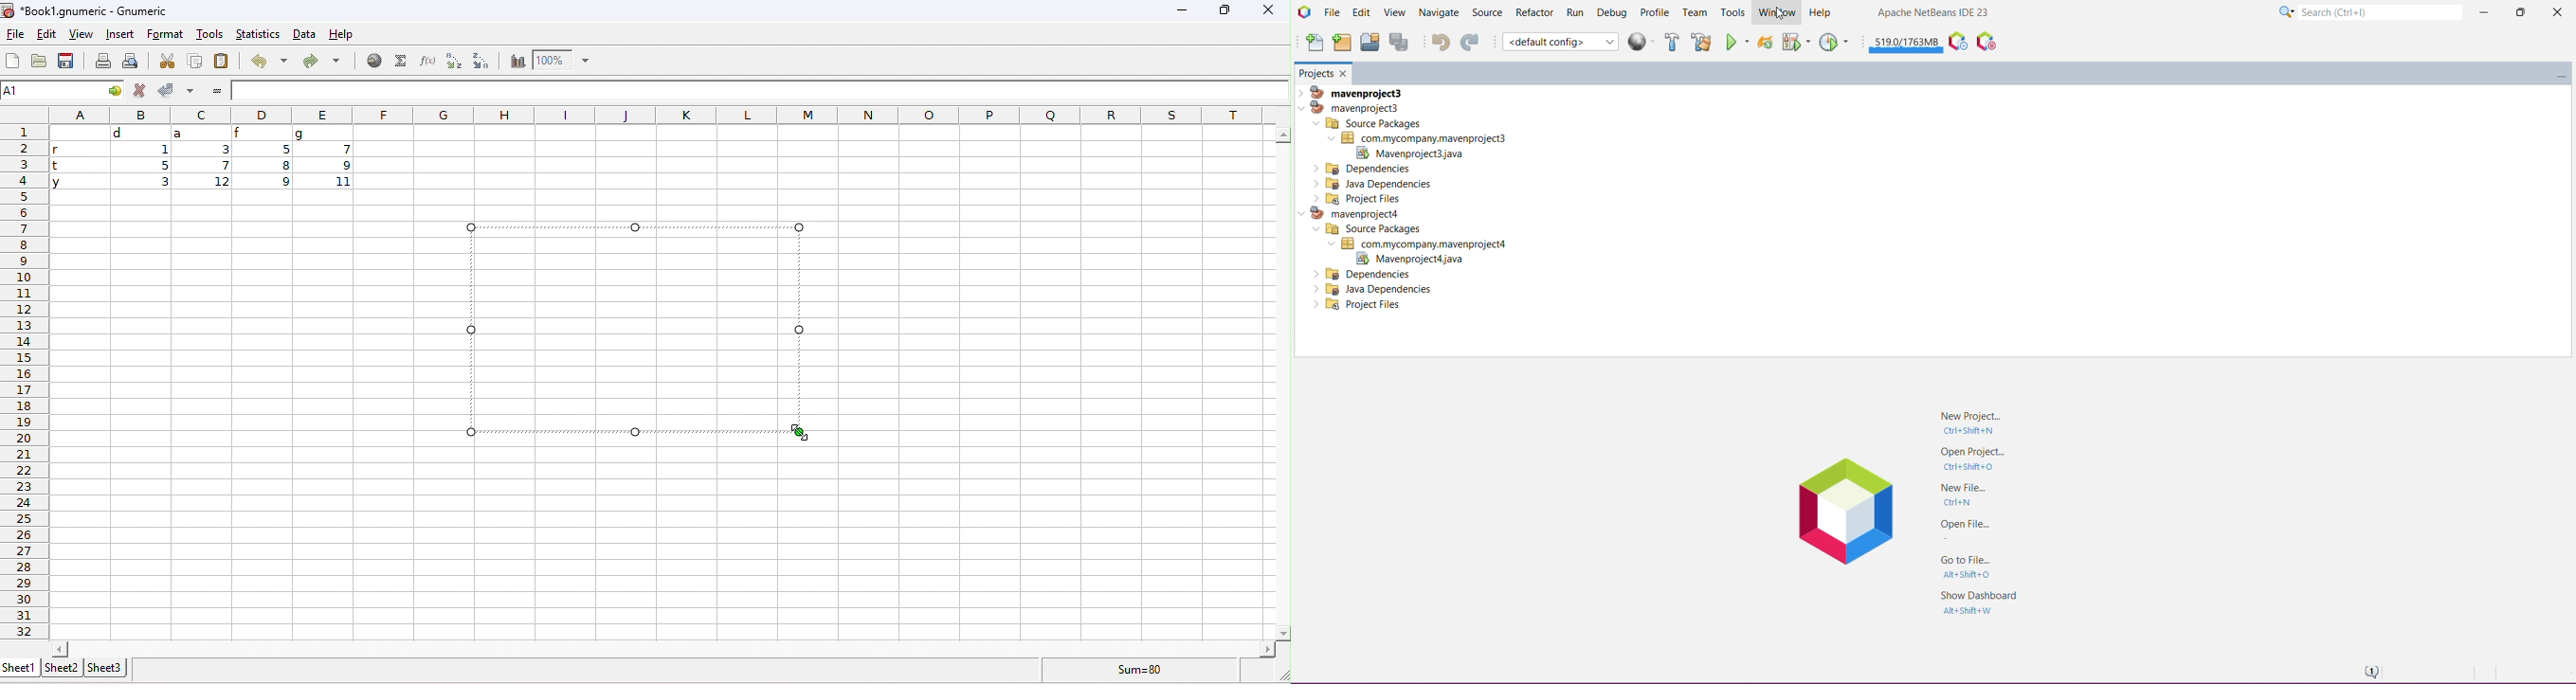 The width and height of the screenshot is (2576, 700). I want to click on undo, so click(267, 60).